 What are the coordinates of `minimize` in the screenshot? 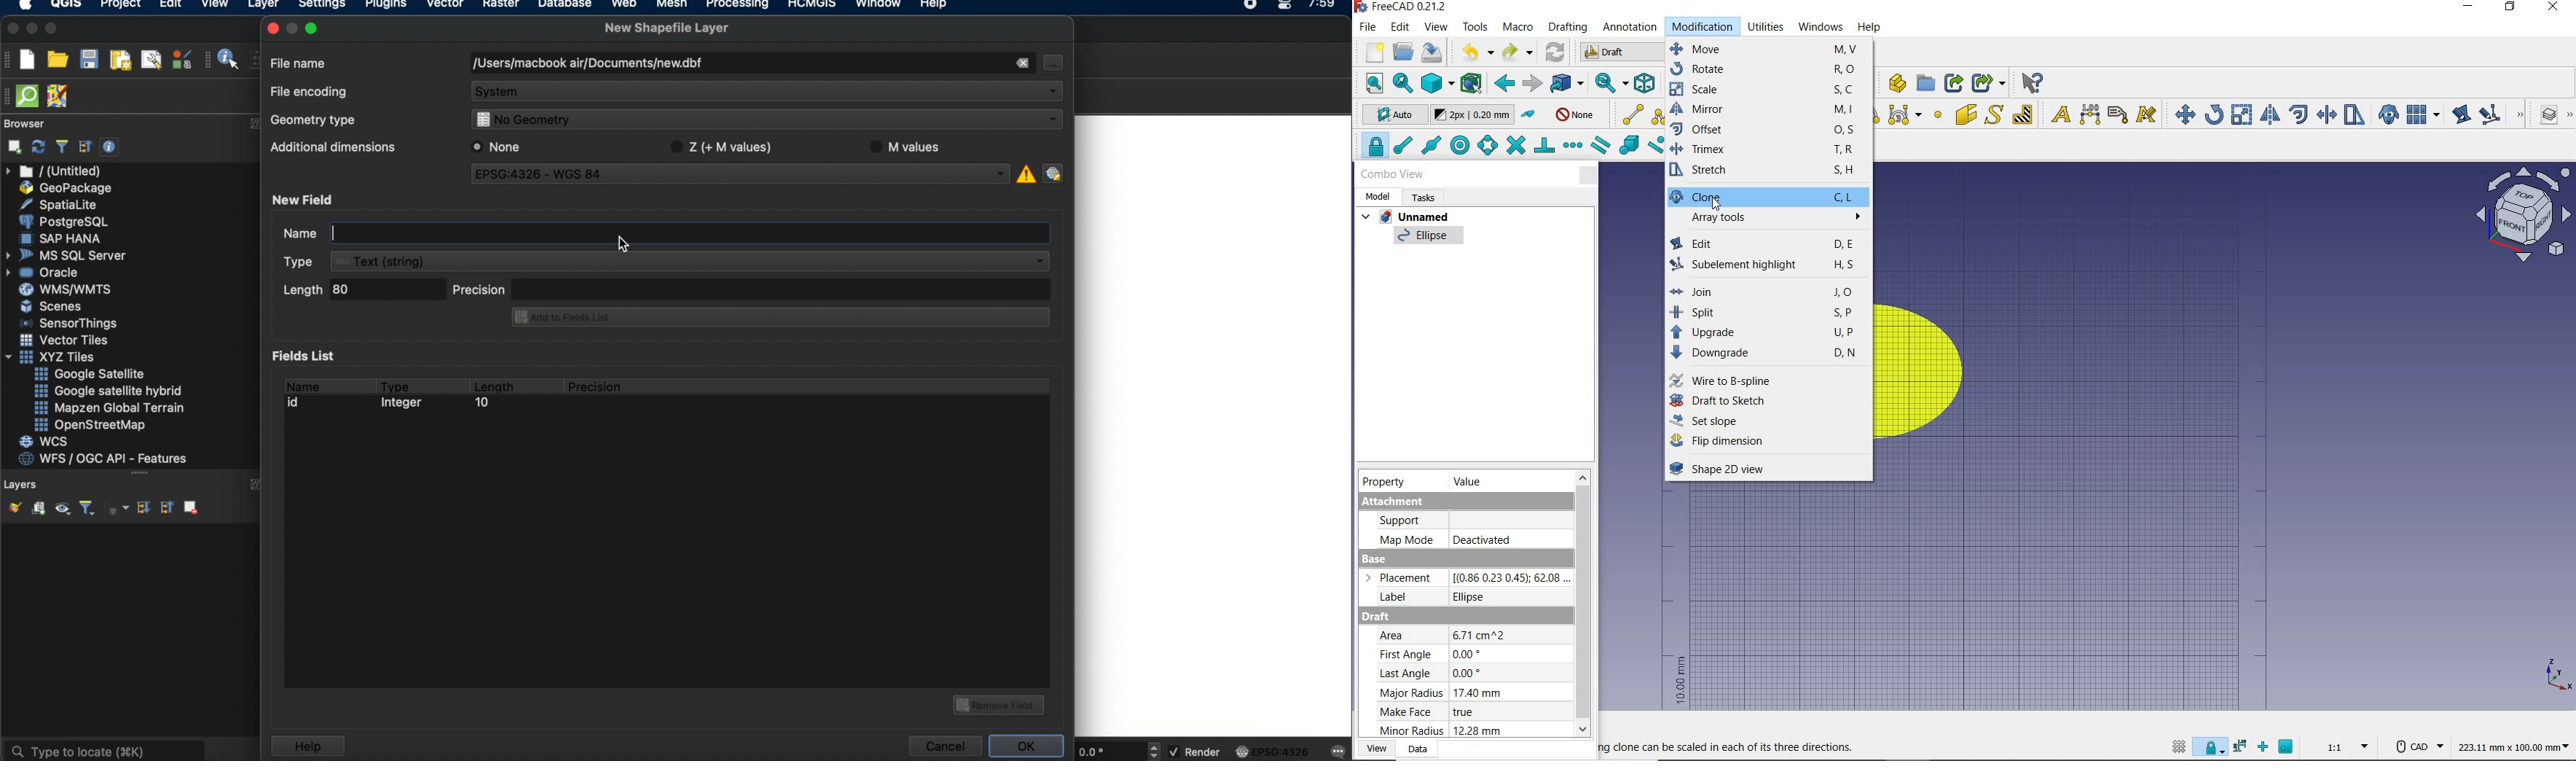 It's located at (2469, 8).